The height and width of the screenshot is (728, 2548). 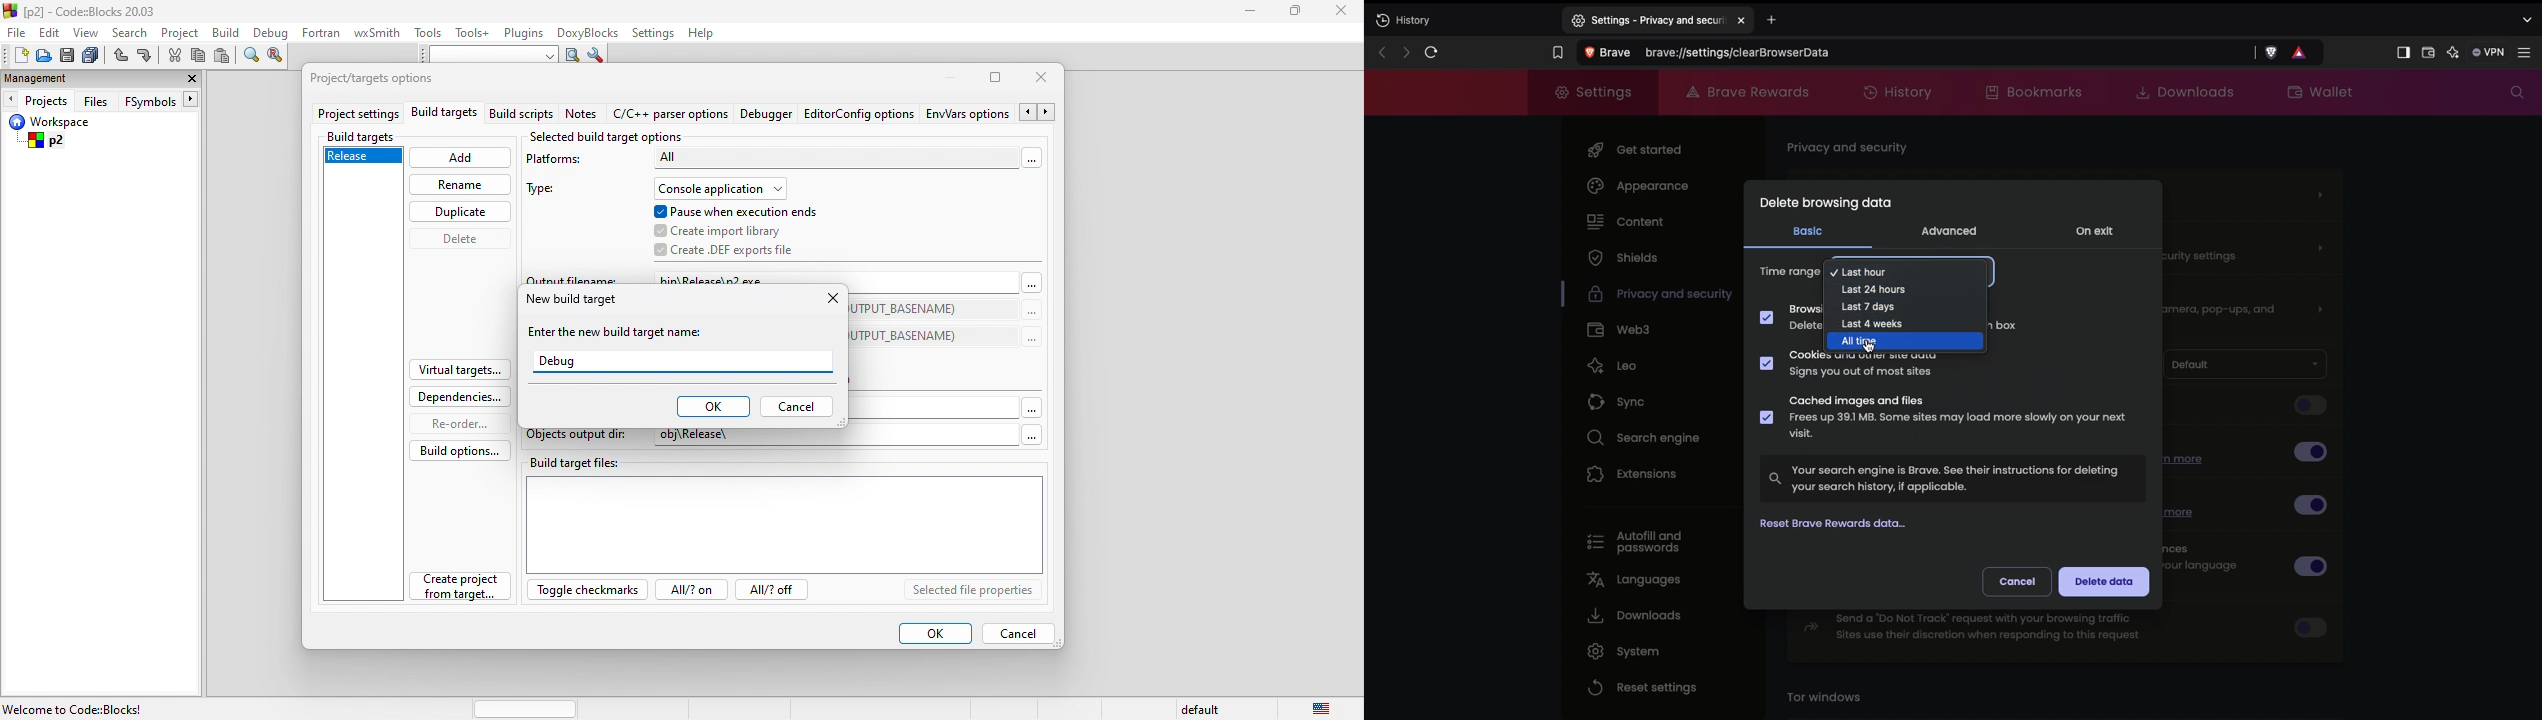 I want to click on ok, so click(x=932, y=631).